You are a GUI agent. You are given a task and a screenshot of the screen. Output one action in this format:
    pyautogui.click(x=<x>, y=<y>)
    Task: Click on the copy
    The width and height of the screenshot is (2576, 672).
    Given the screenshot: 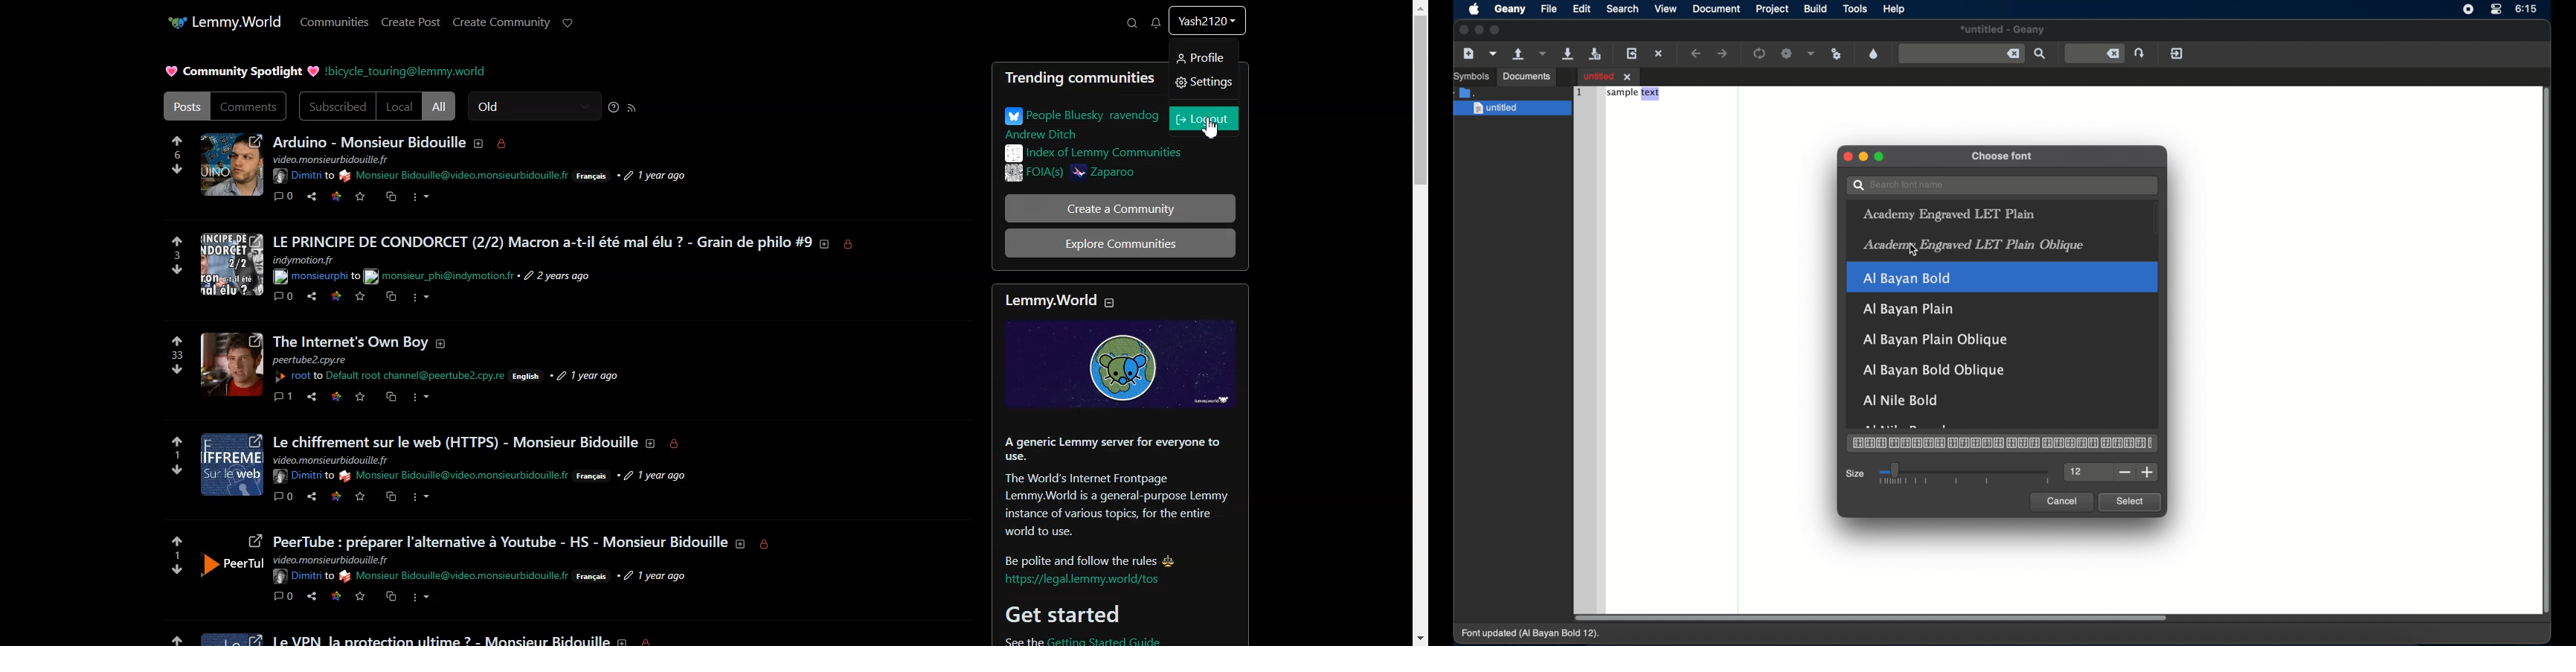 What is the action you would take?
    pyautogui.click(x=392, y=298)
    